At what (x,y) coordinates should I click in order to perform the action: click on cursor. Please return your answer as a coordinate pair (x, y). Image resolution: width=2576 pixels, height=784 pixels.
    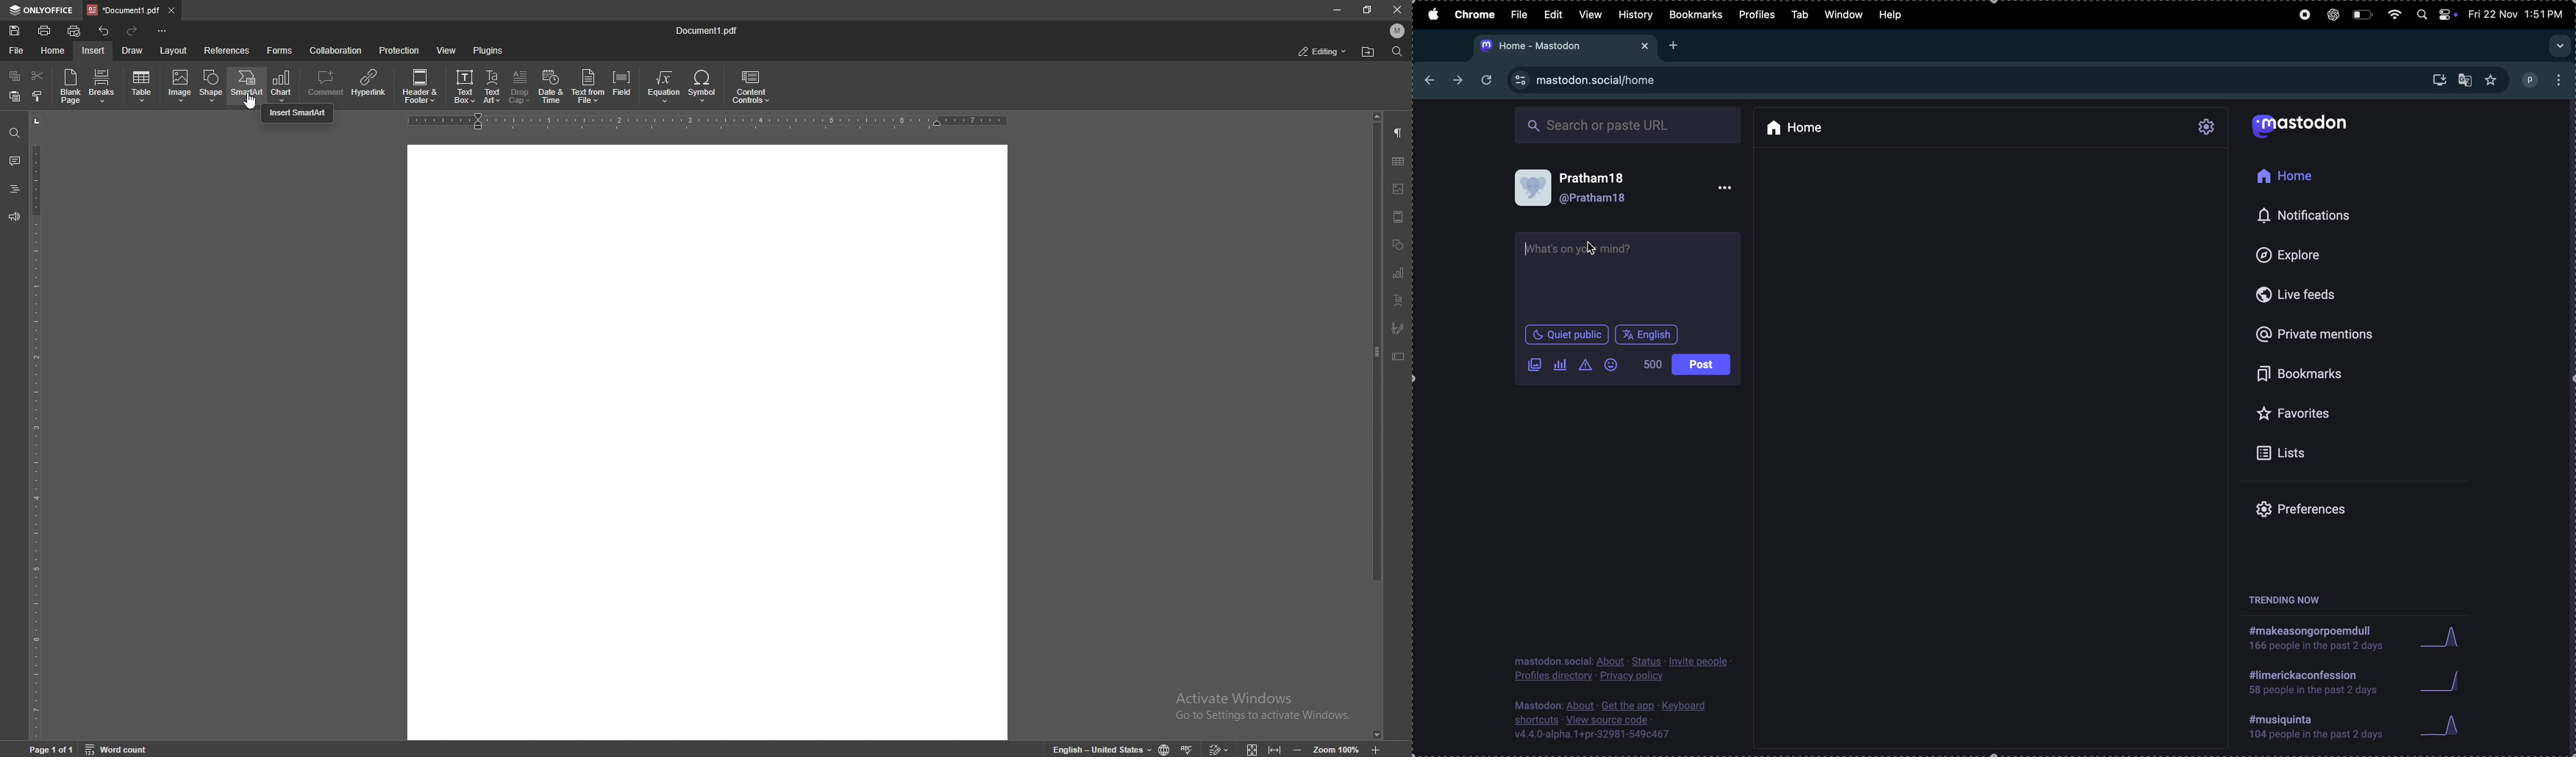
    Looking at the image, I should click on (248, 99).